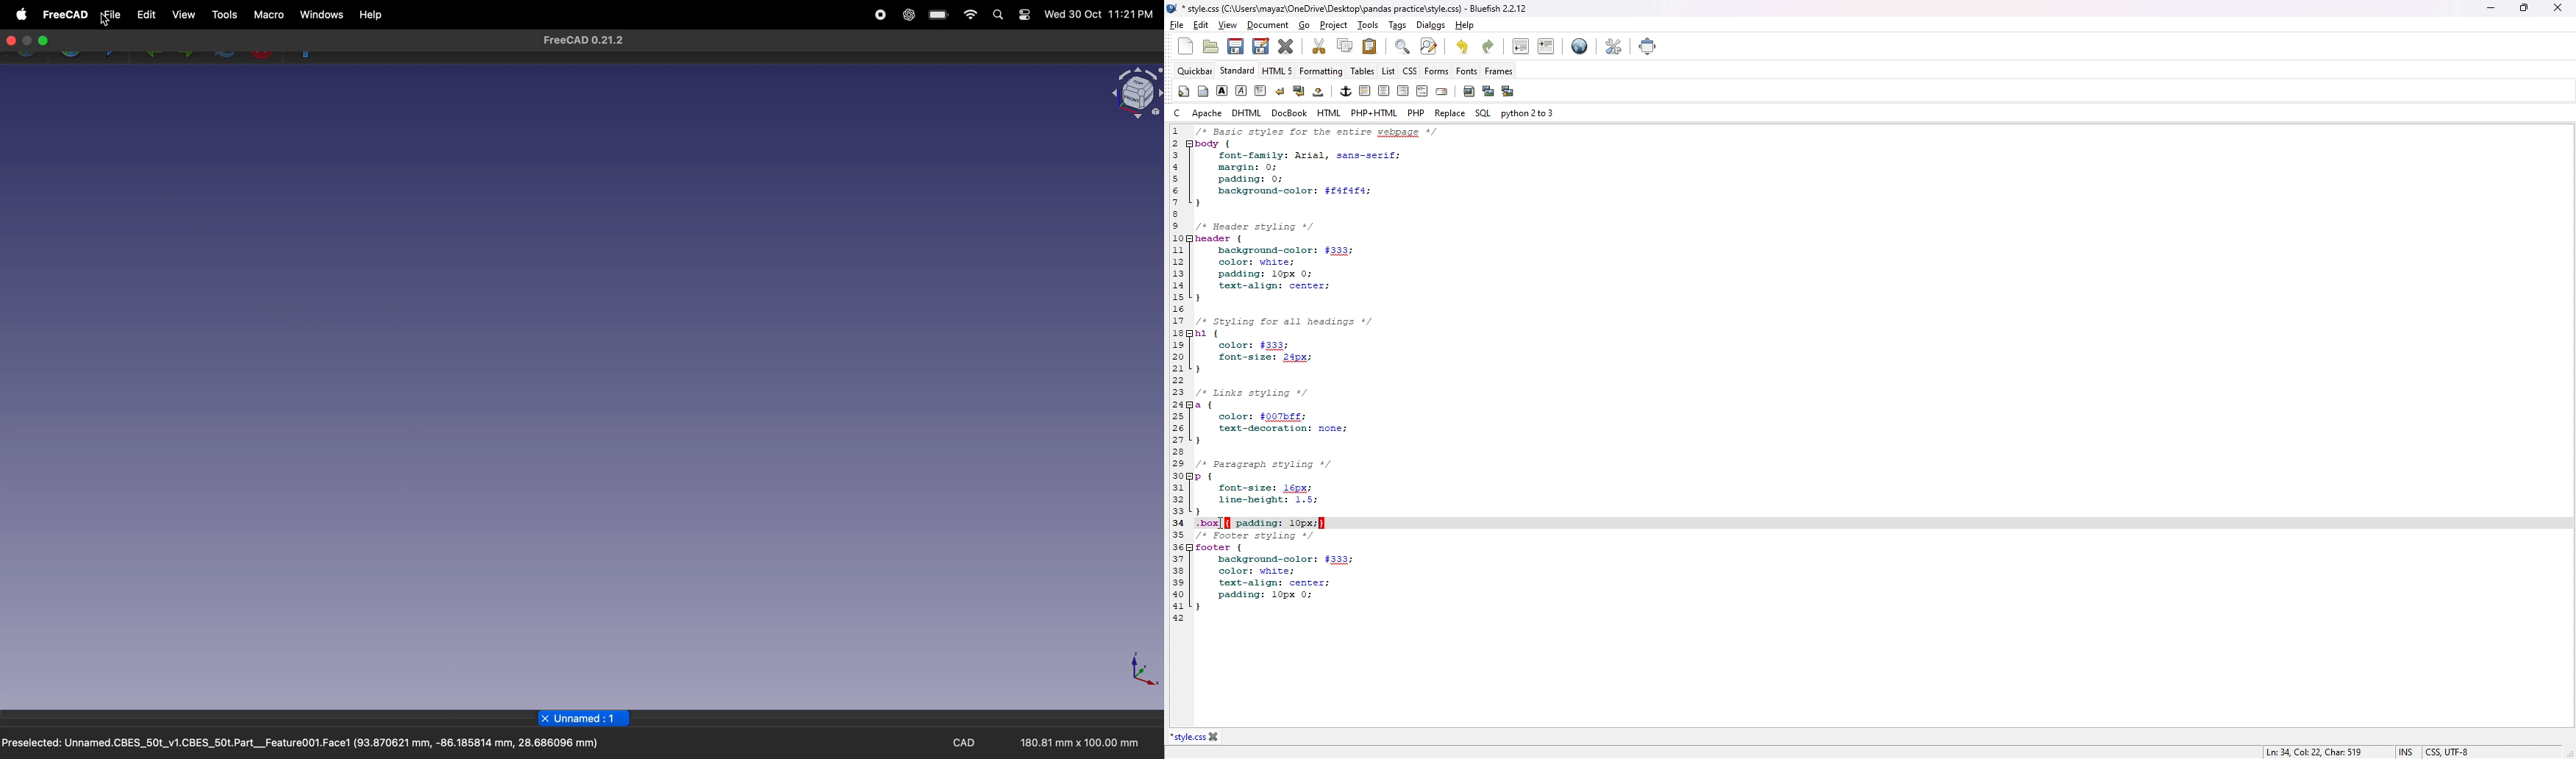 The image size is (2576, 784). What do you see at coordinates (1335, 24) in the screenshot?
I see `project` at bounding box center [1335, 24].